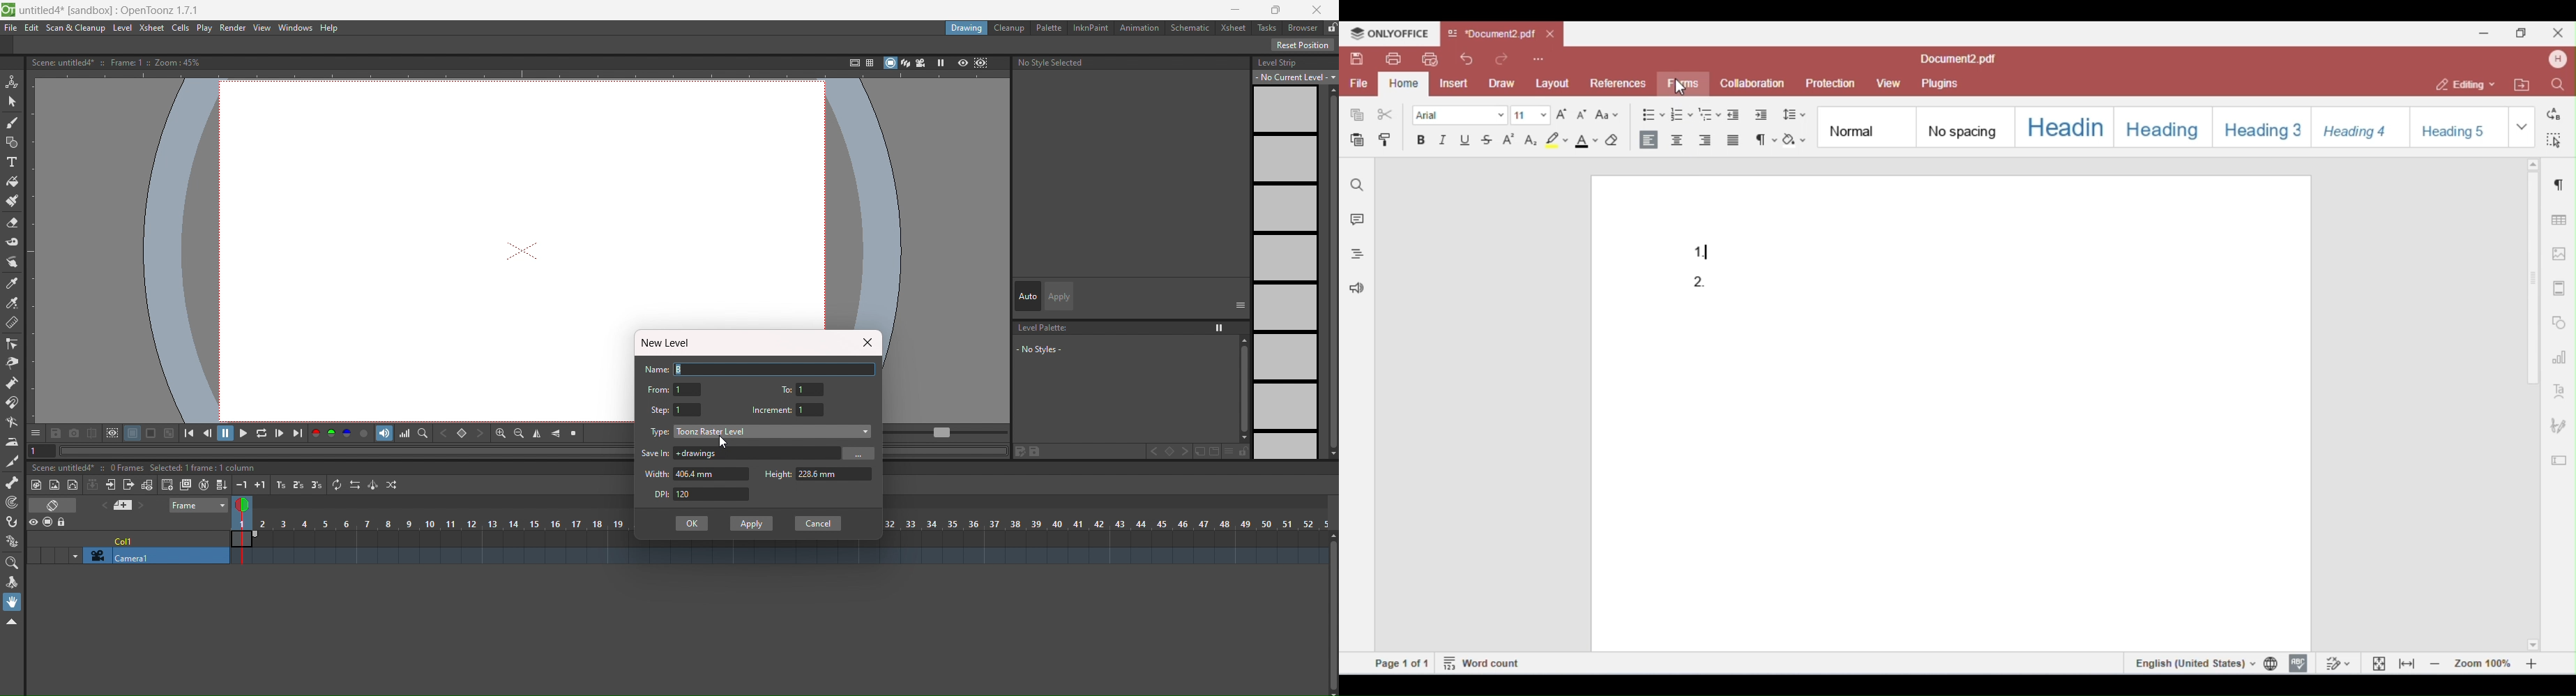  I want to click on finger tool, so click(12, 263).